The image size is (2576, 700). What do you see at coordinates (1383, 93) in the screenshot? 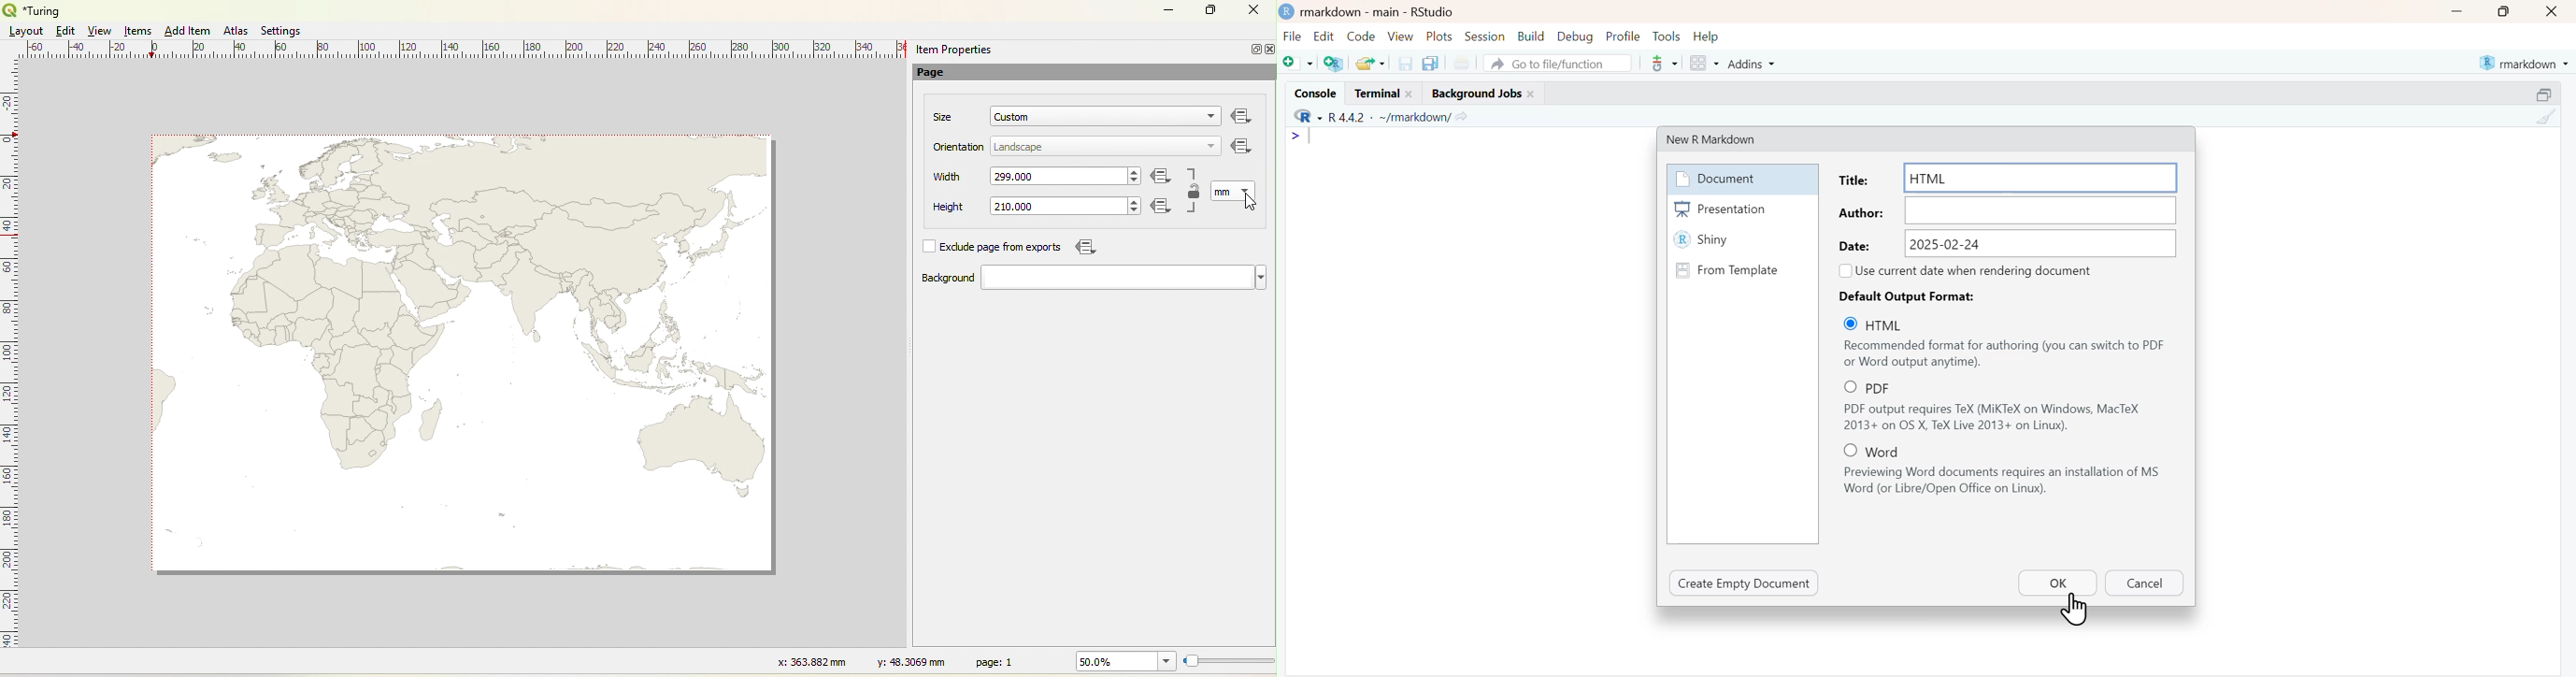
I see `terminal` at bounding box center [1383, 93].